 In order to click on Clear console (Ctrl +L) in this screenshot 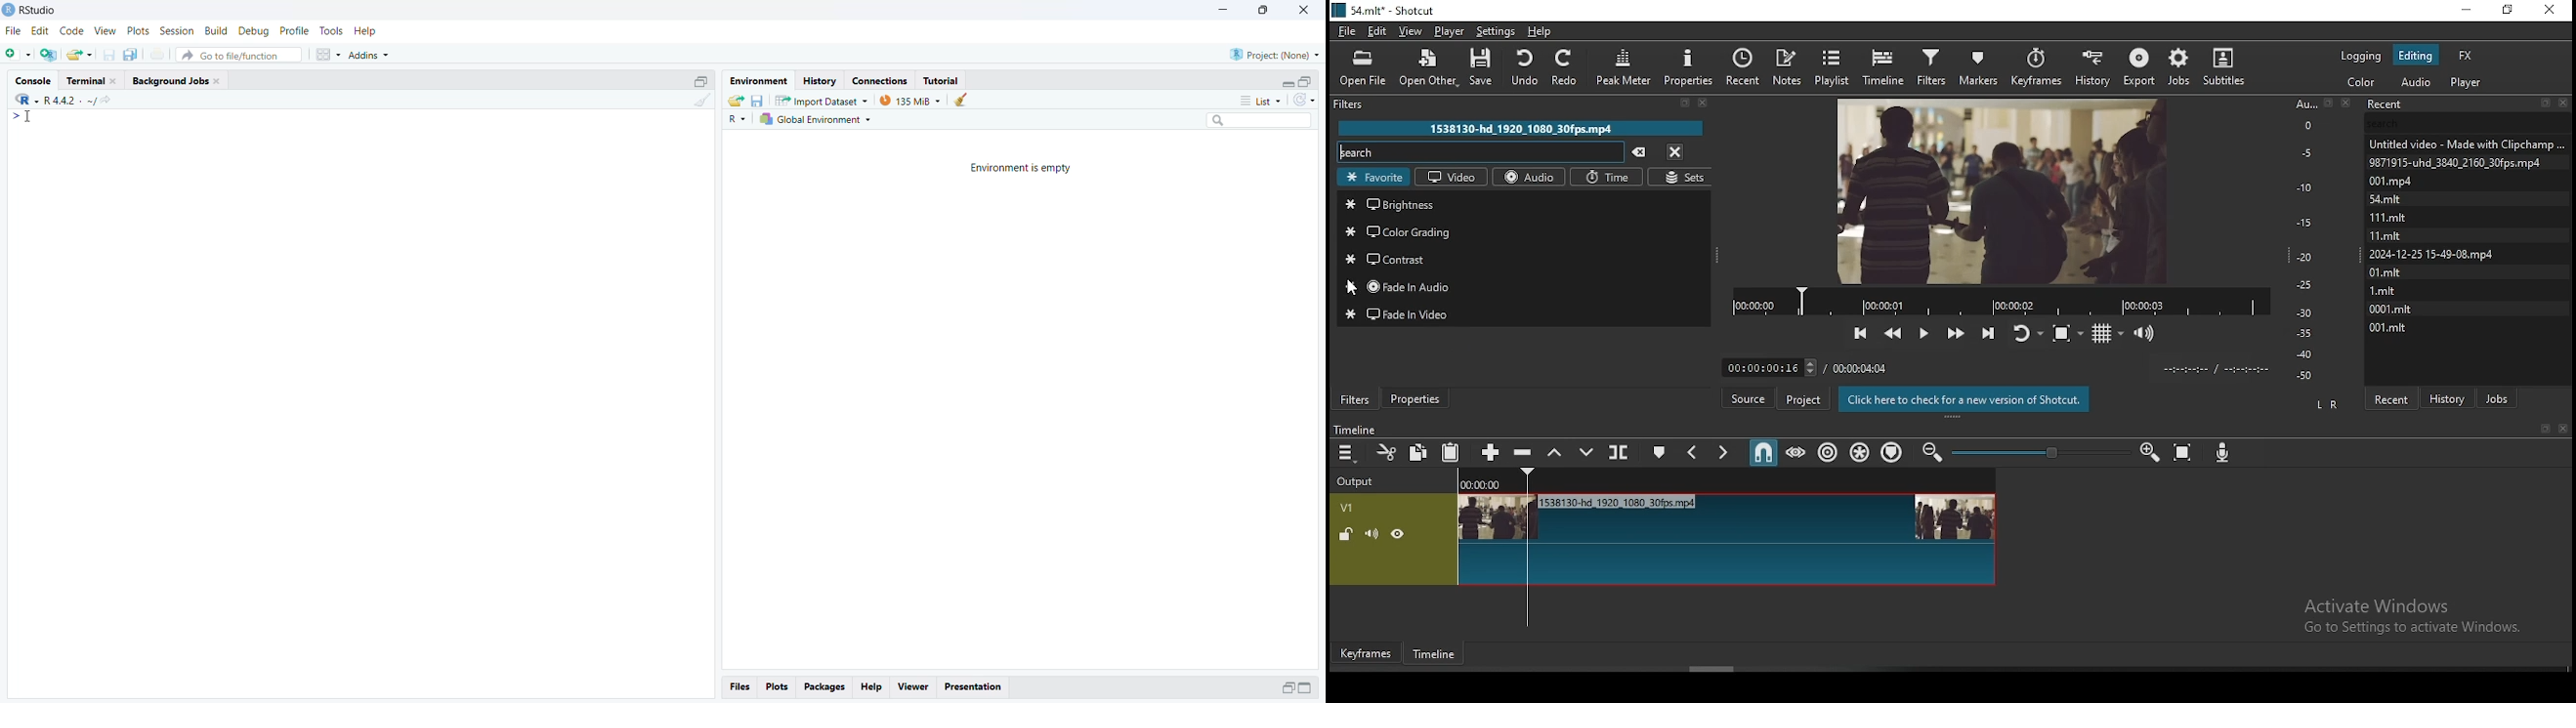, I will do `click(962, 100)`.